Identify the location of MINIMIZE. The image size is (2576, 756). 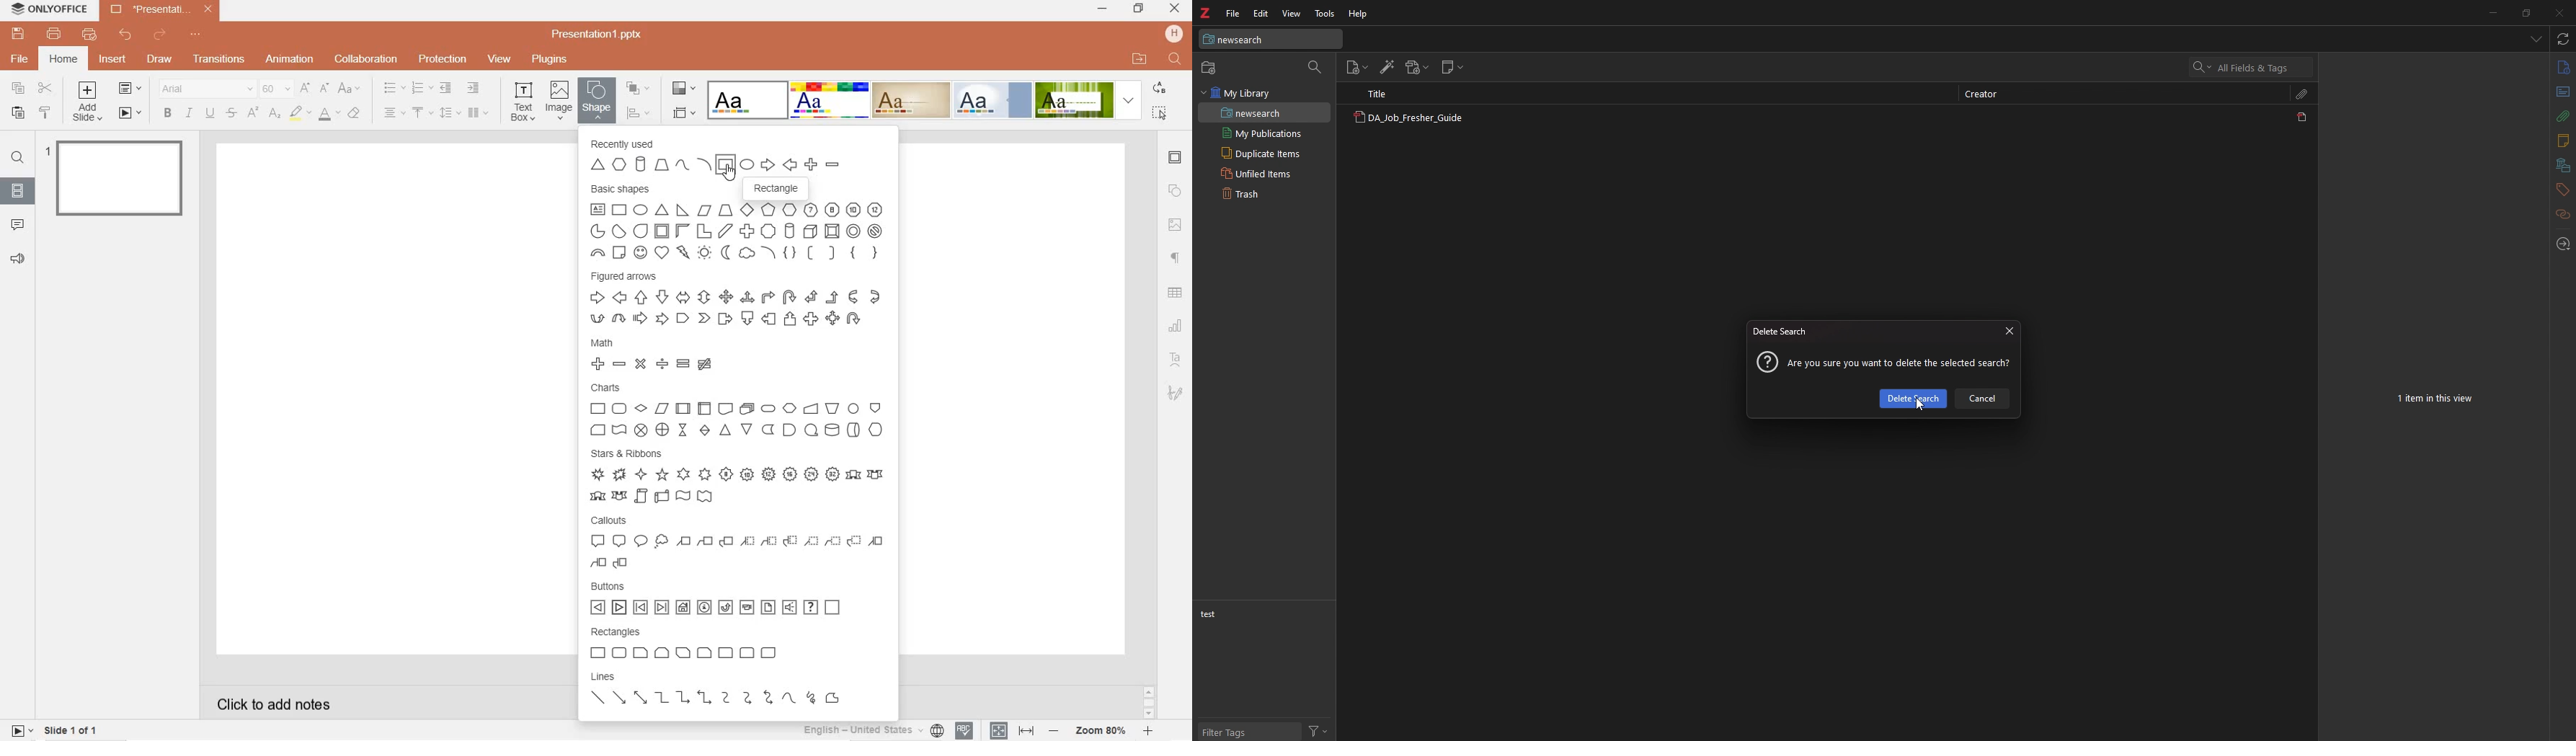
(1103, 10).